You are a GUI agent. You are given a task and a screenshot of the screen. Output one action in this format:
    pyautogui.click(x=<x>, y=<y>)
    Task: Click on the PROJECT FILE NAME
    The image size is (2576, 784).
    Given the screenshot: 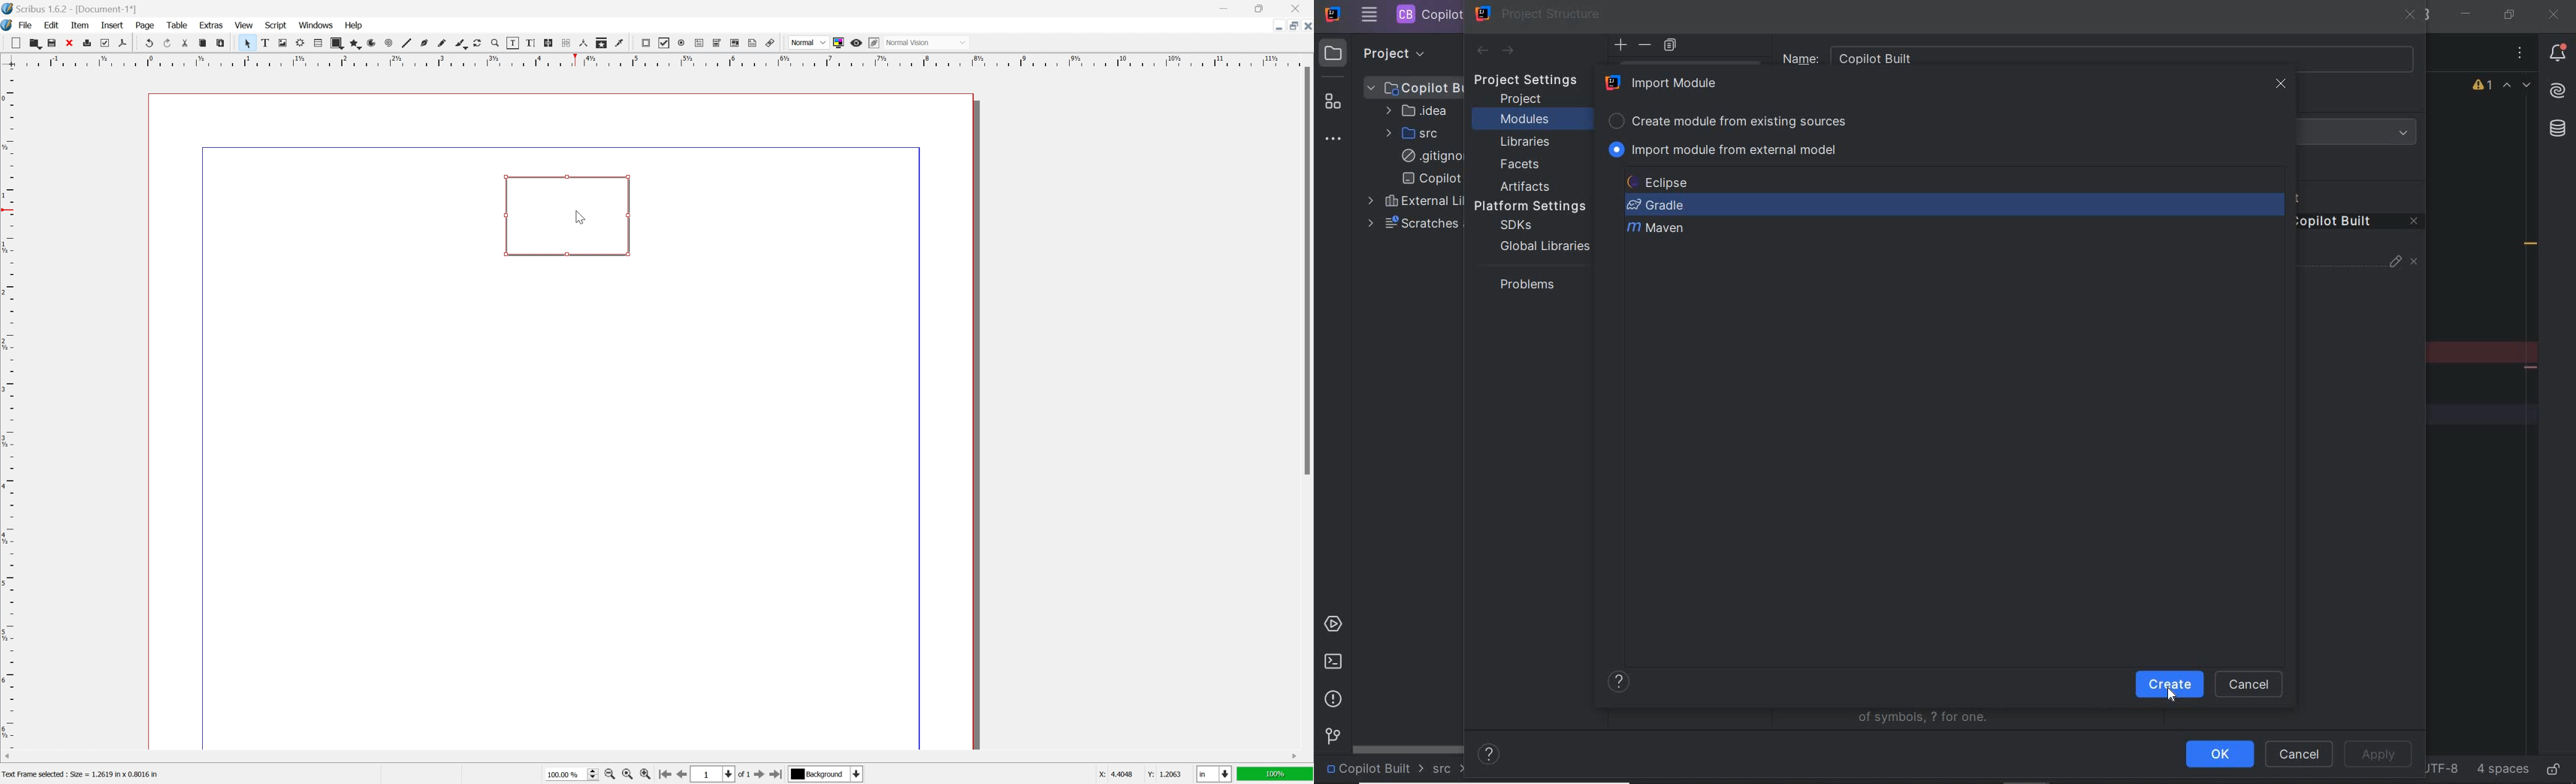 What is the action you would take?
    pyautogui.click(x=1427, y=14)
    